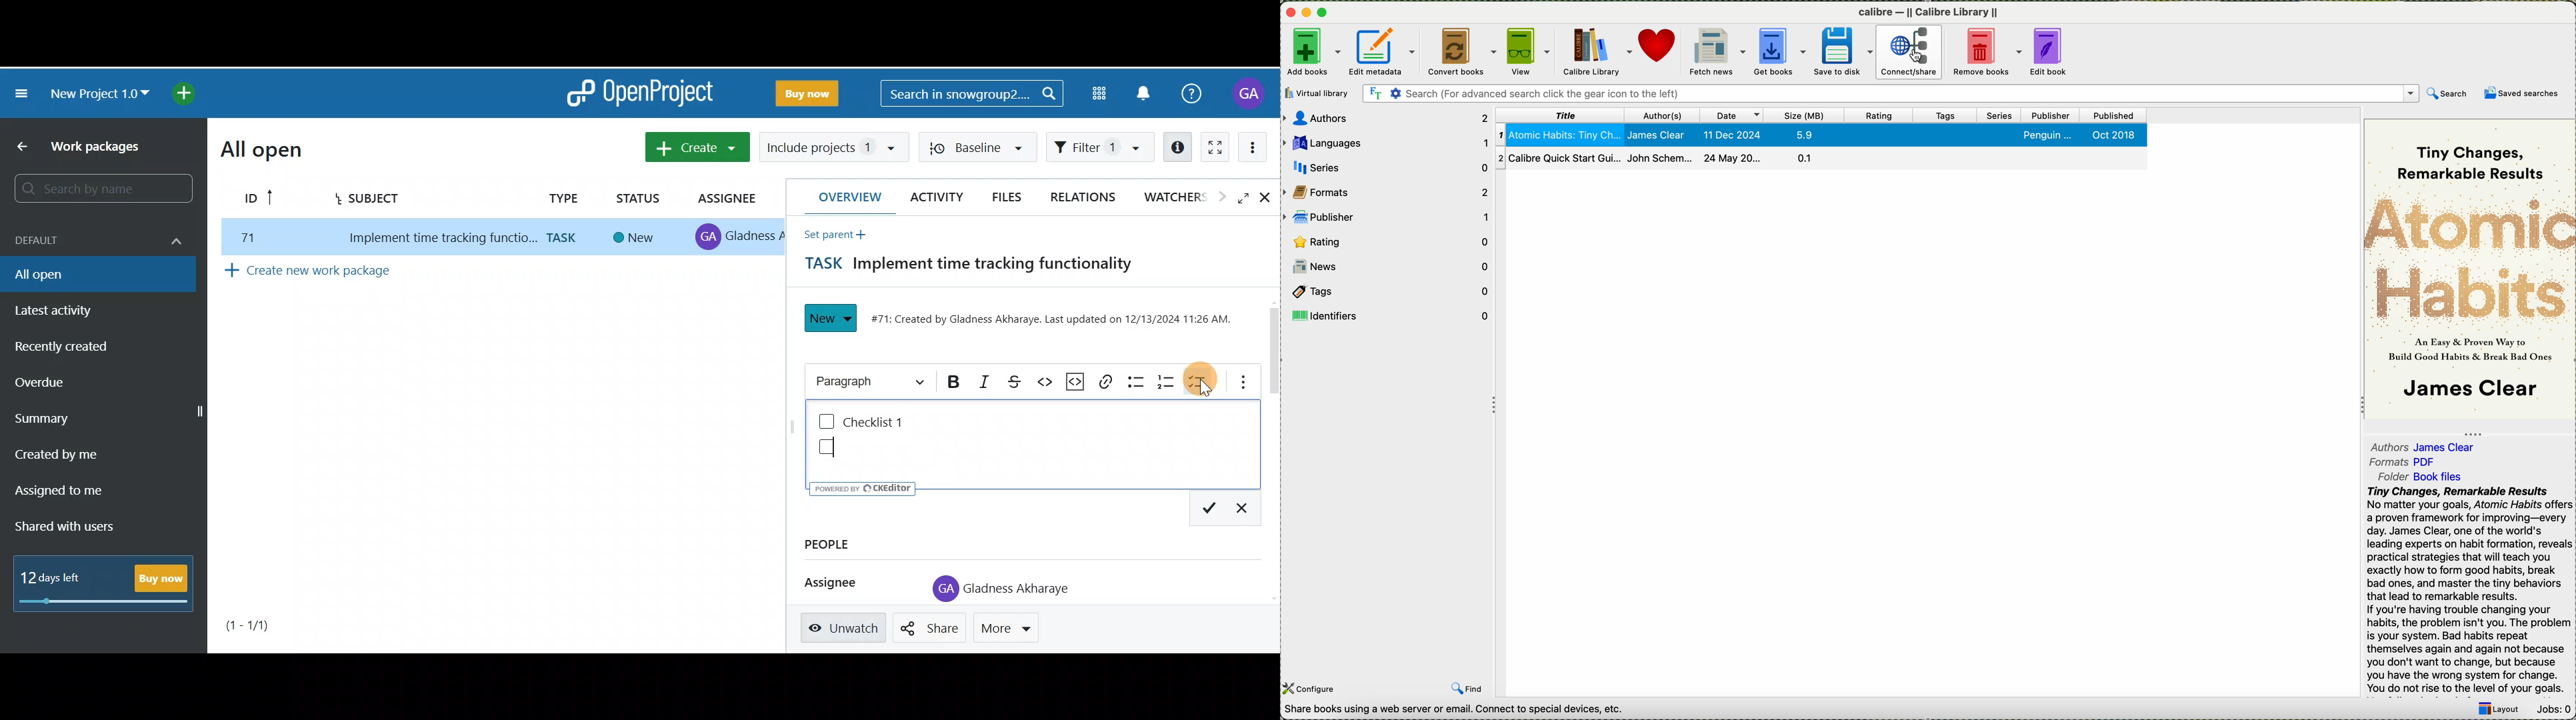  Describe the element at coordinates (1387, 292) in the screenshot. I see `tags` at that location.